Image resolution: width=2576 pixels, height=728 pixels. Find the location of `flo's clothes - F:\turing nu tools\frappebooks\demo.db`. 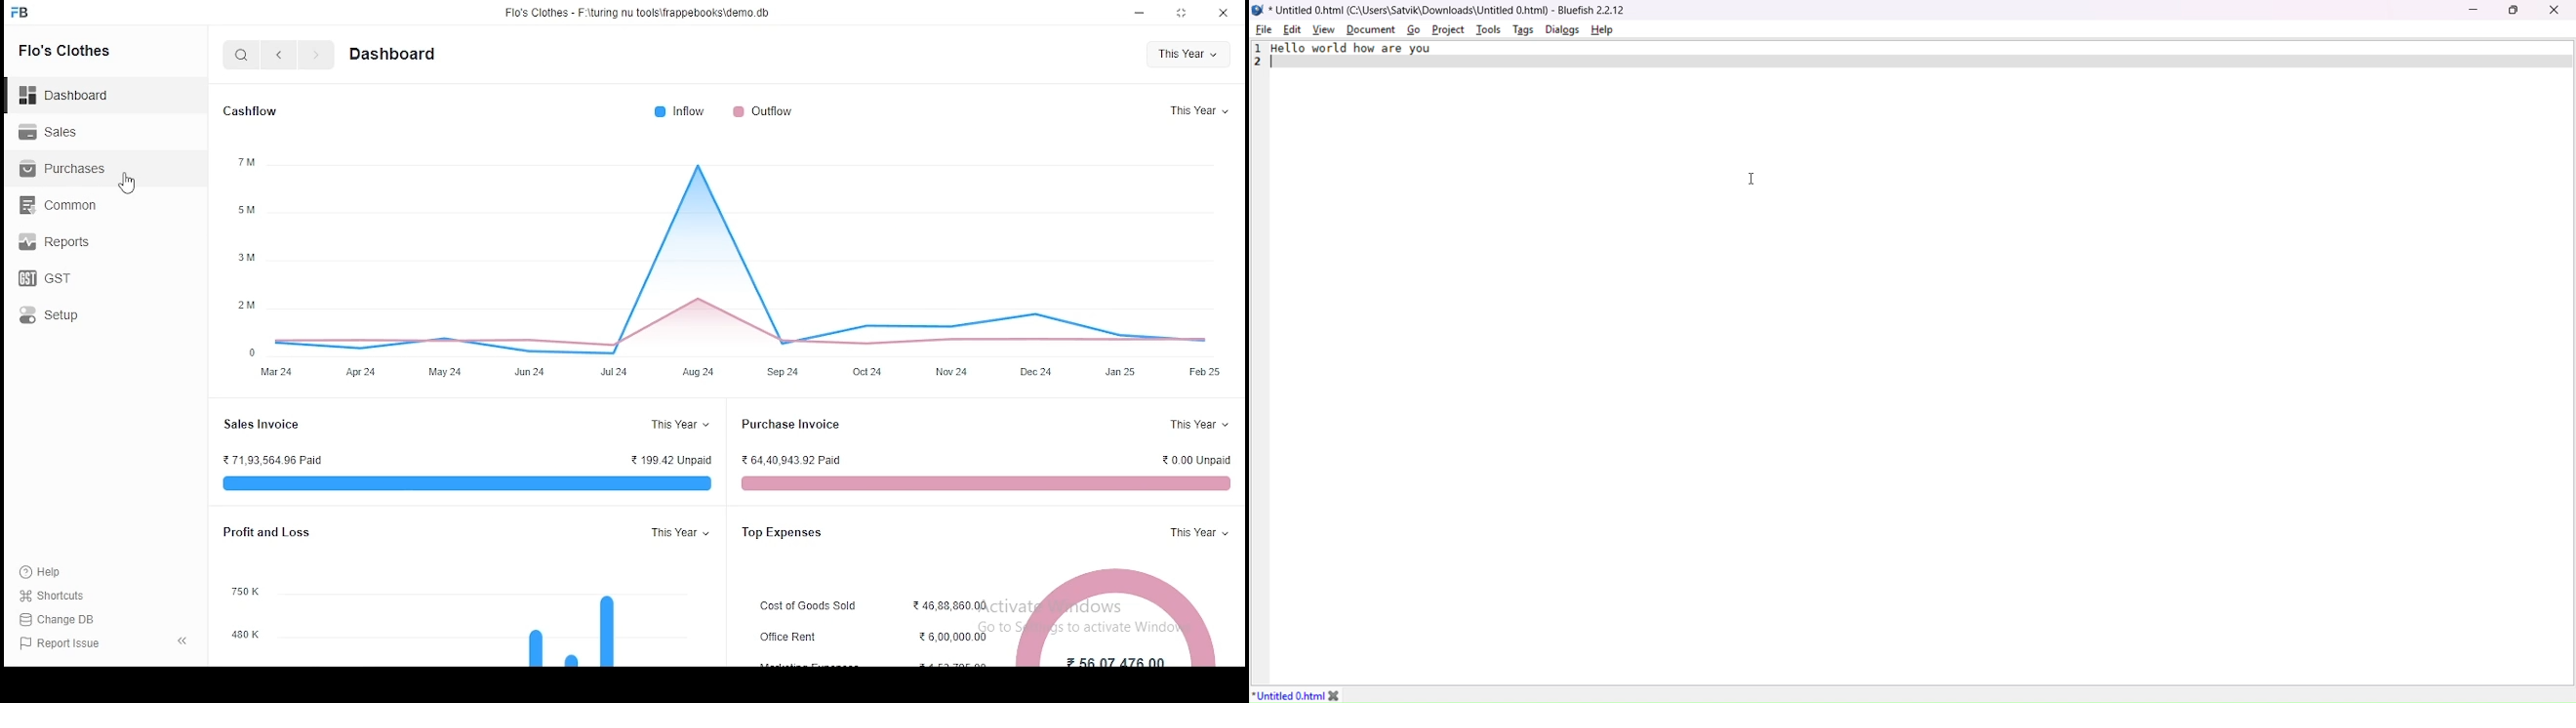

flo's clothes - F:\turing nu tools\frappebooks\demo.db is located at coordinates (638, 13).